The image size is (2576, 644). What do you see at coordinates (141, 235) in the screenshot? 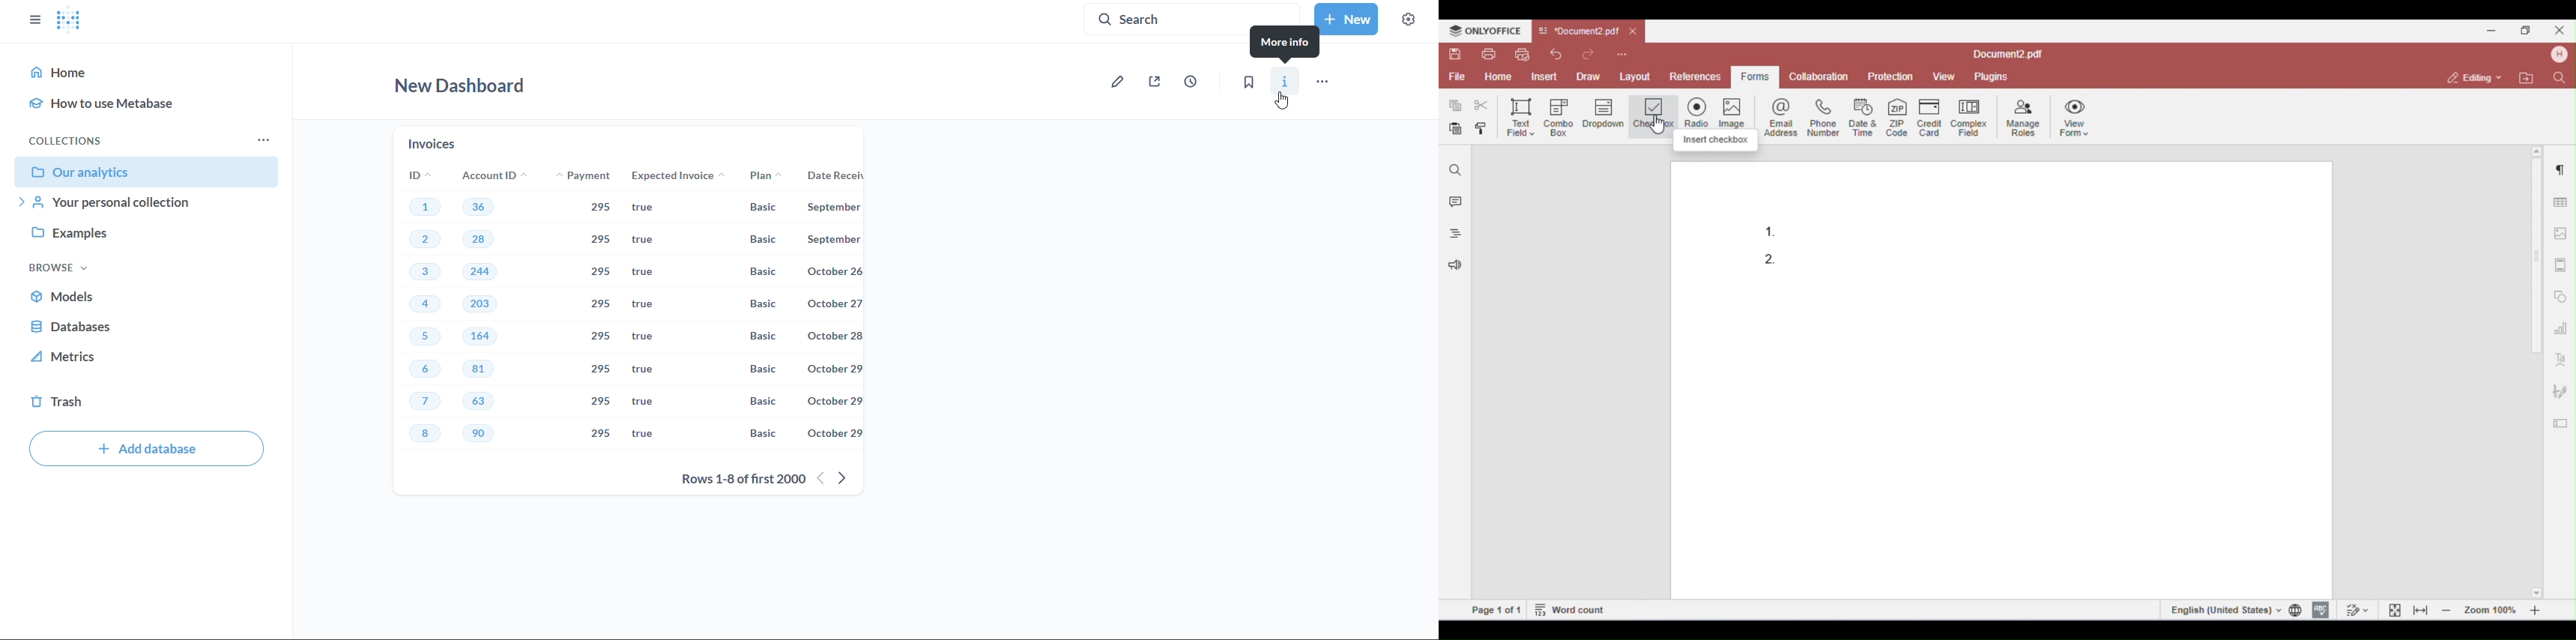
I see `examples` at bounding box center [141, 235].